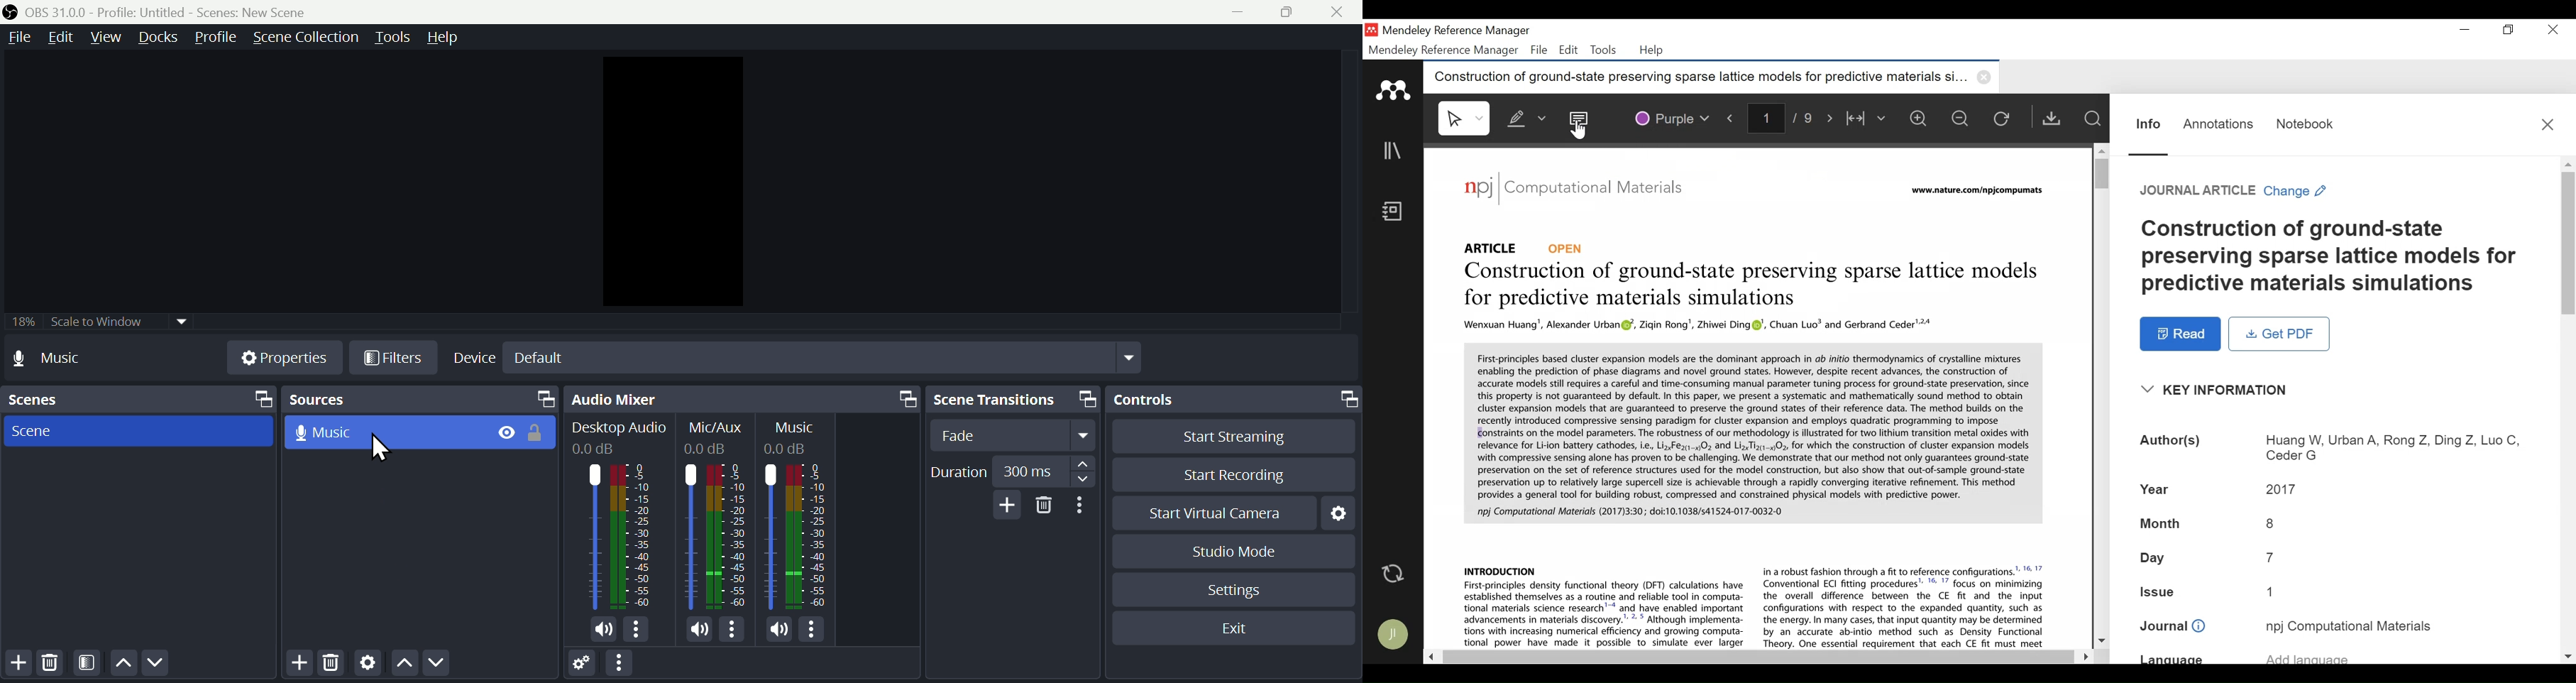 Image resolution: width=2576 pixels, height=700 pixels. Describe the element at coordinates (2507, 30) in the screenshot. I see `Restore` at that location.